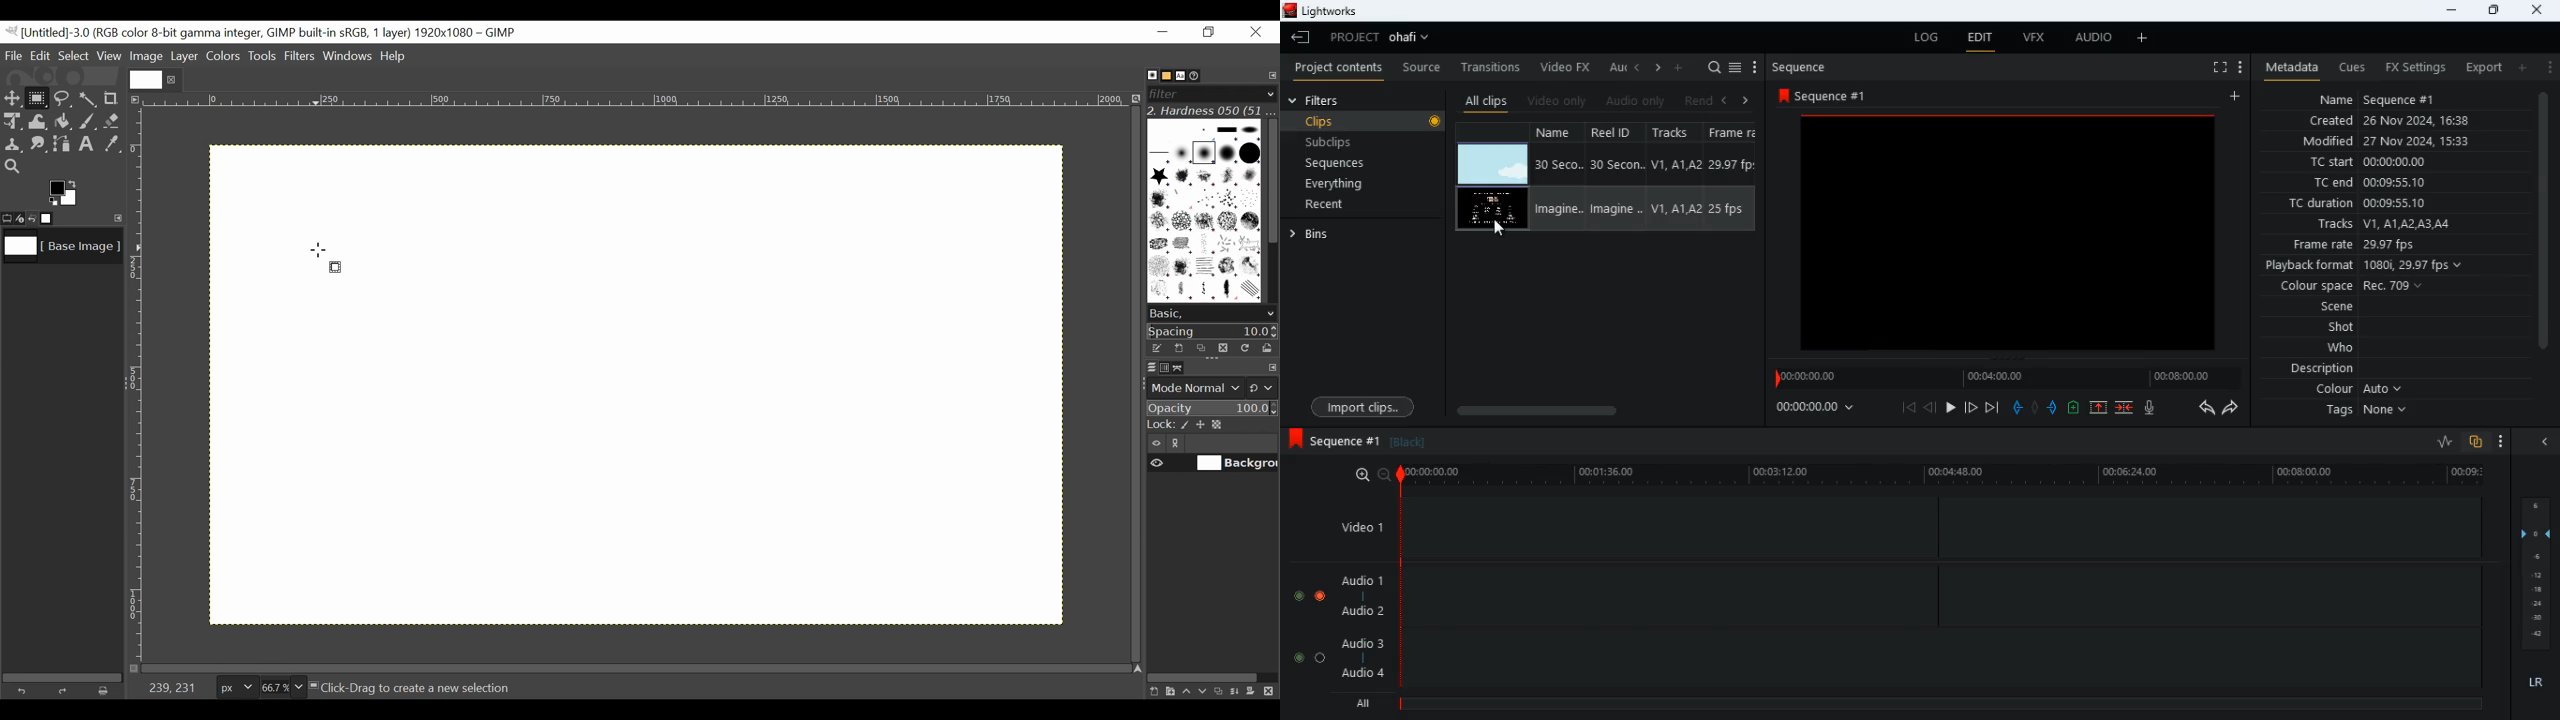 This screenshot has height=728, width=2576. Describe the element at coordinates (1319, 657) in the screenshot. I see `toggle` at that location.